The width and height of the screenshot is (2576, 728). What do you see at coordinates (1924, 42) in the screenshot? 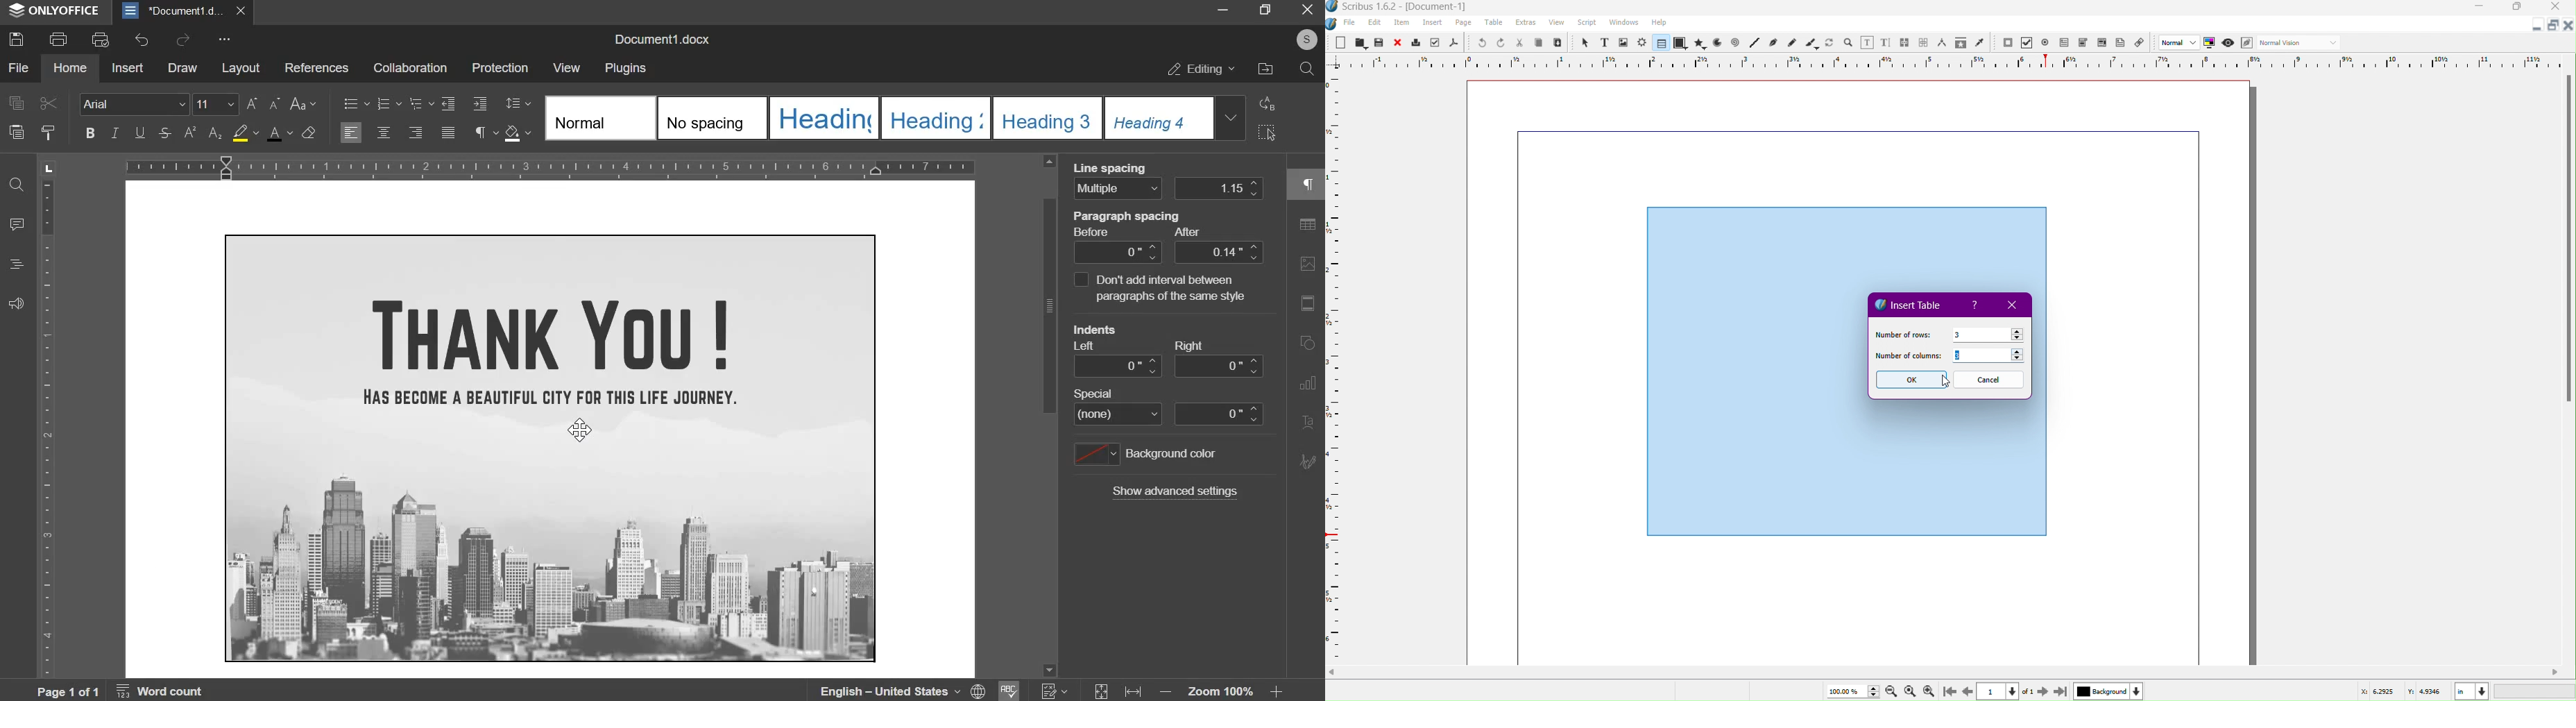
I see `Unlink Text Frames` at bounding box center [1924, 42].